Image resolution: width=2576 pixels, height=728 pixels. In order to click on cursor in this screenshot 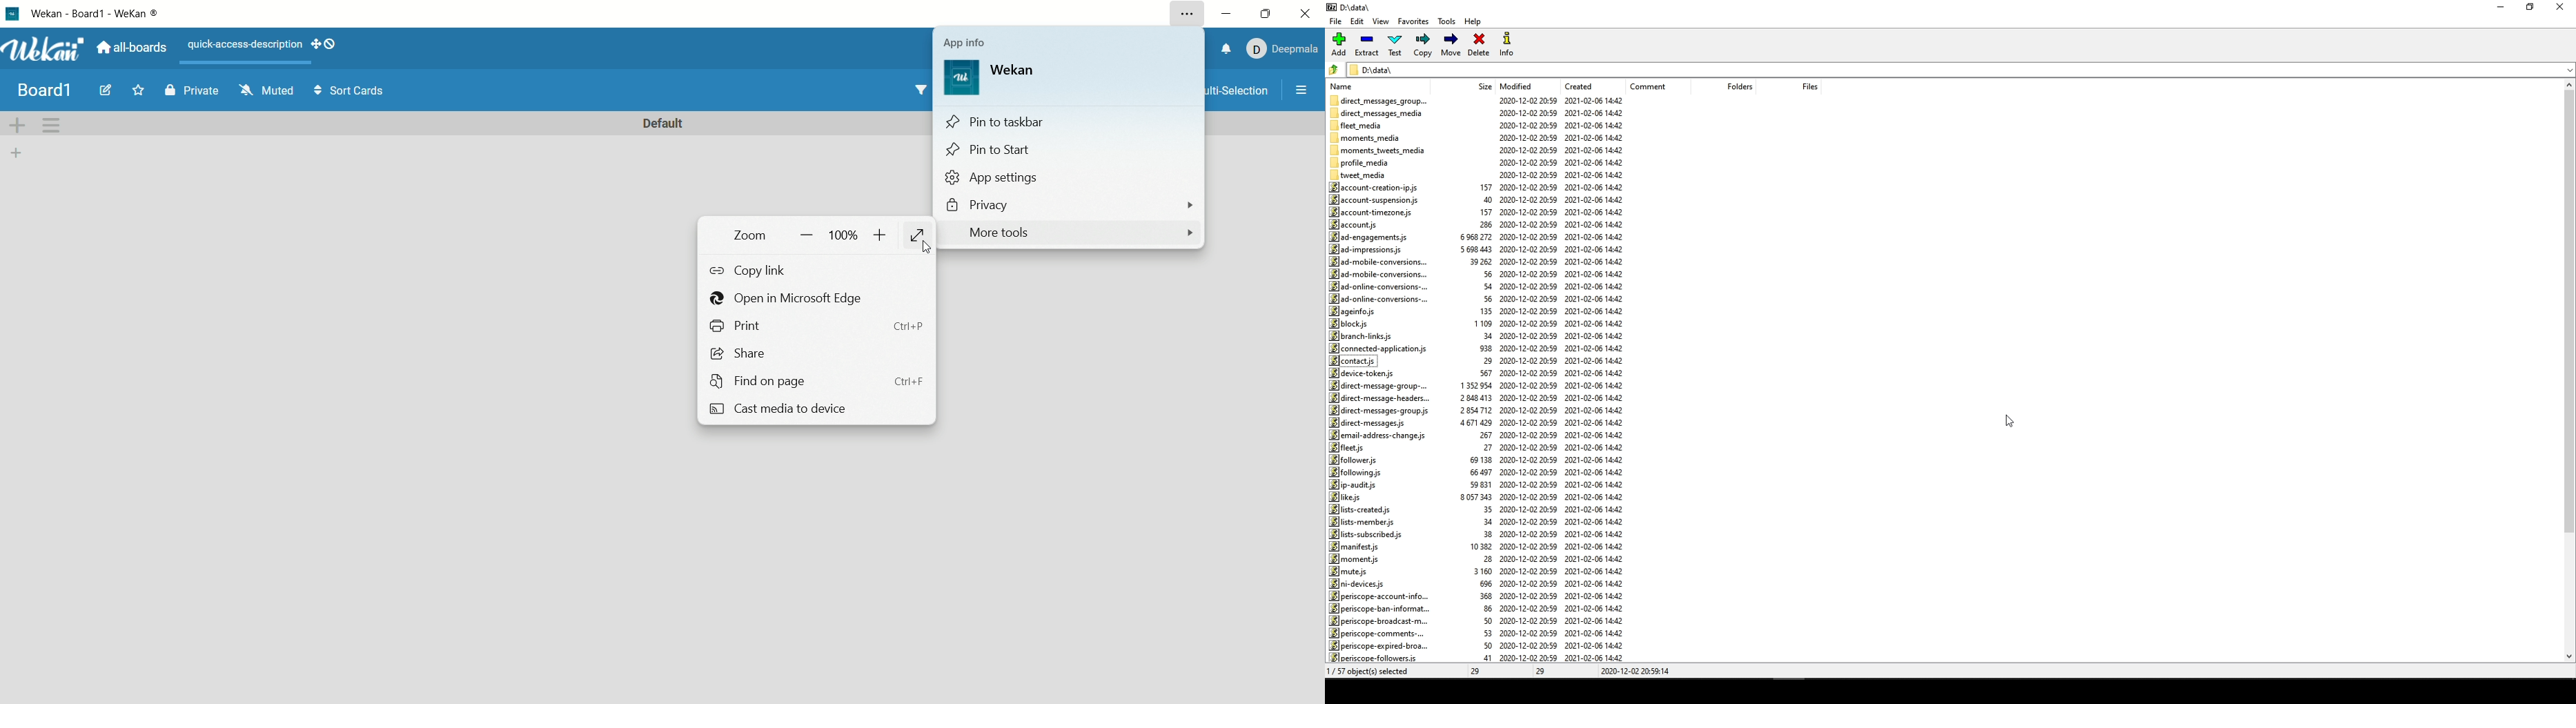, I will do `click(2014, 422)`.